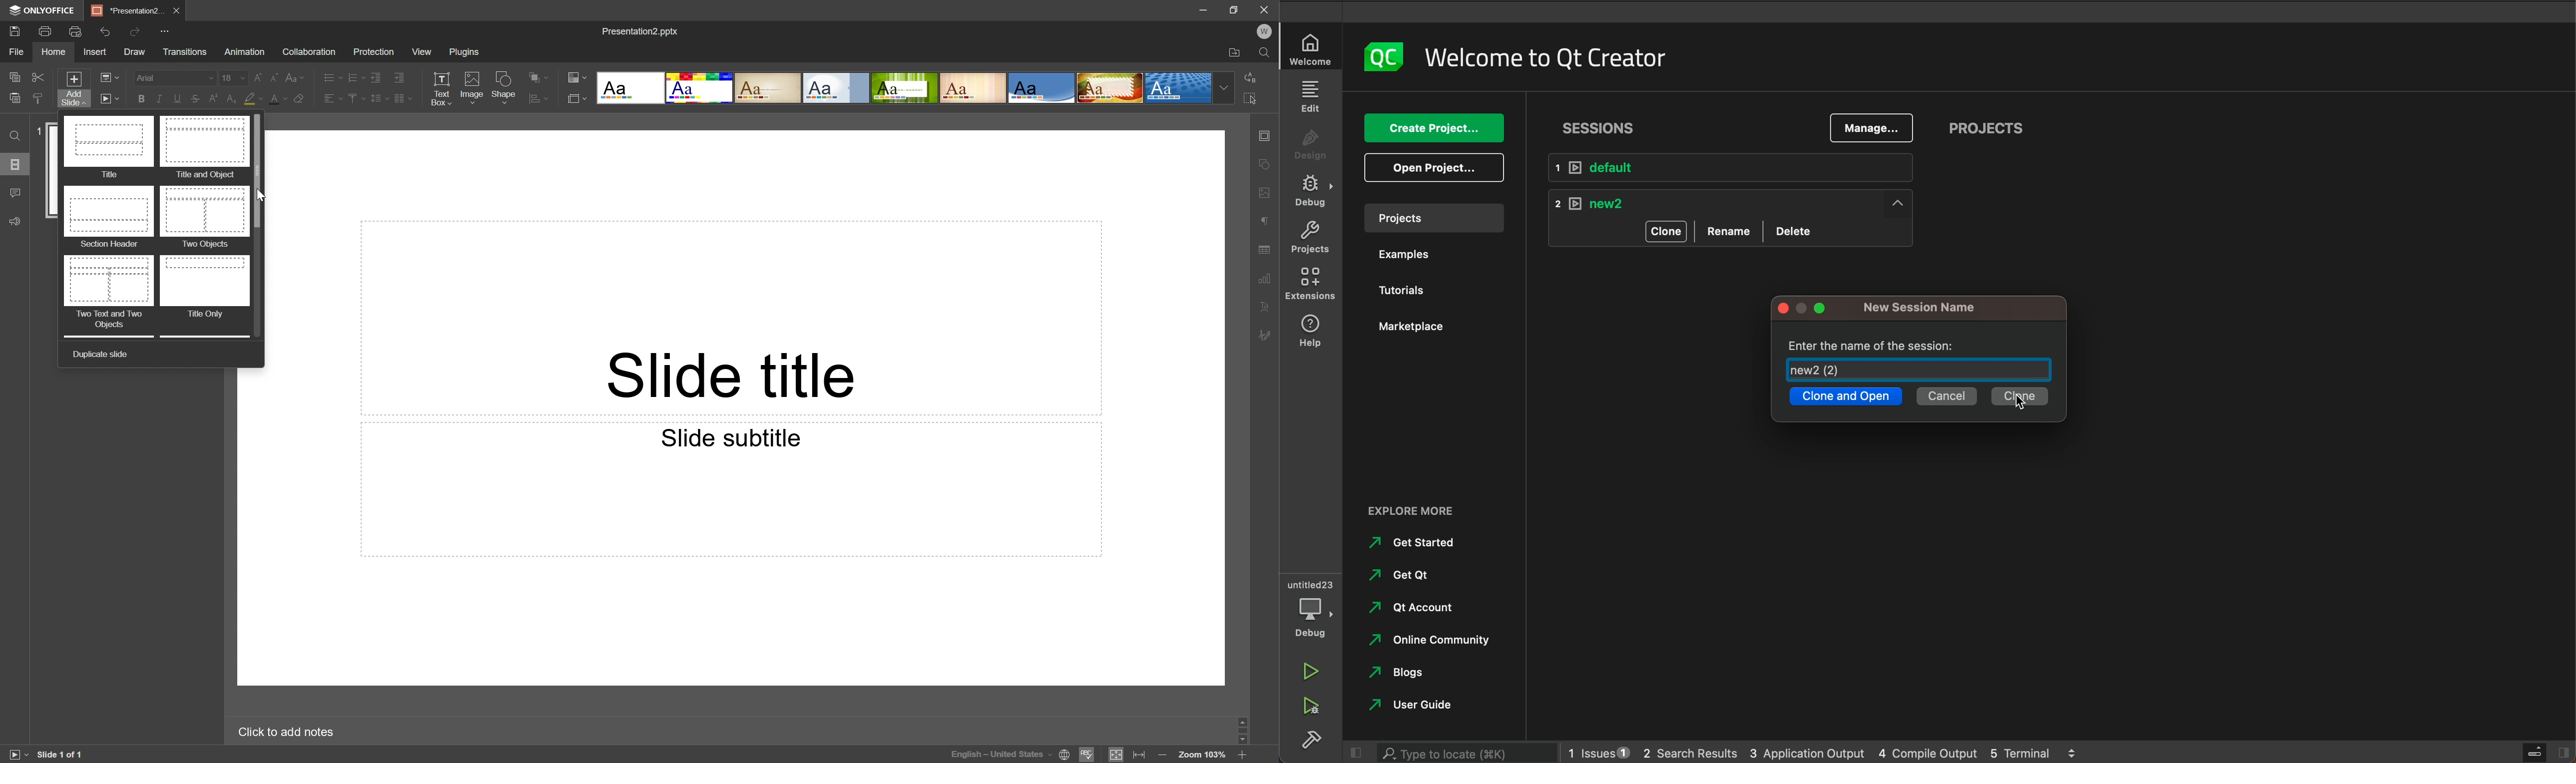  I want to click on rename, so click(1730, 230).